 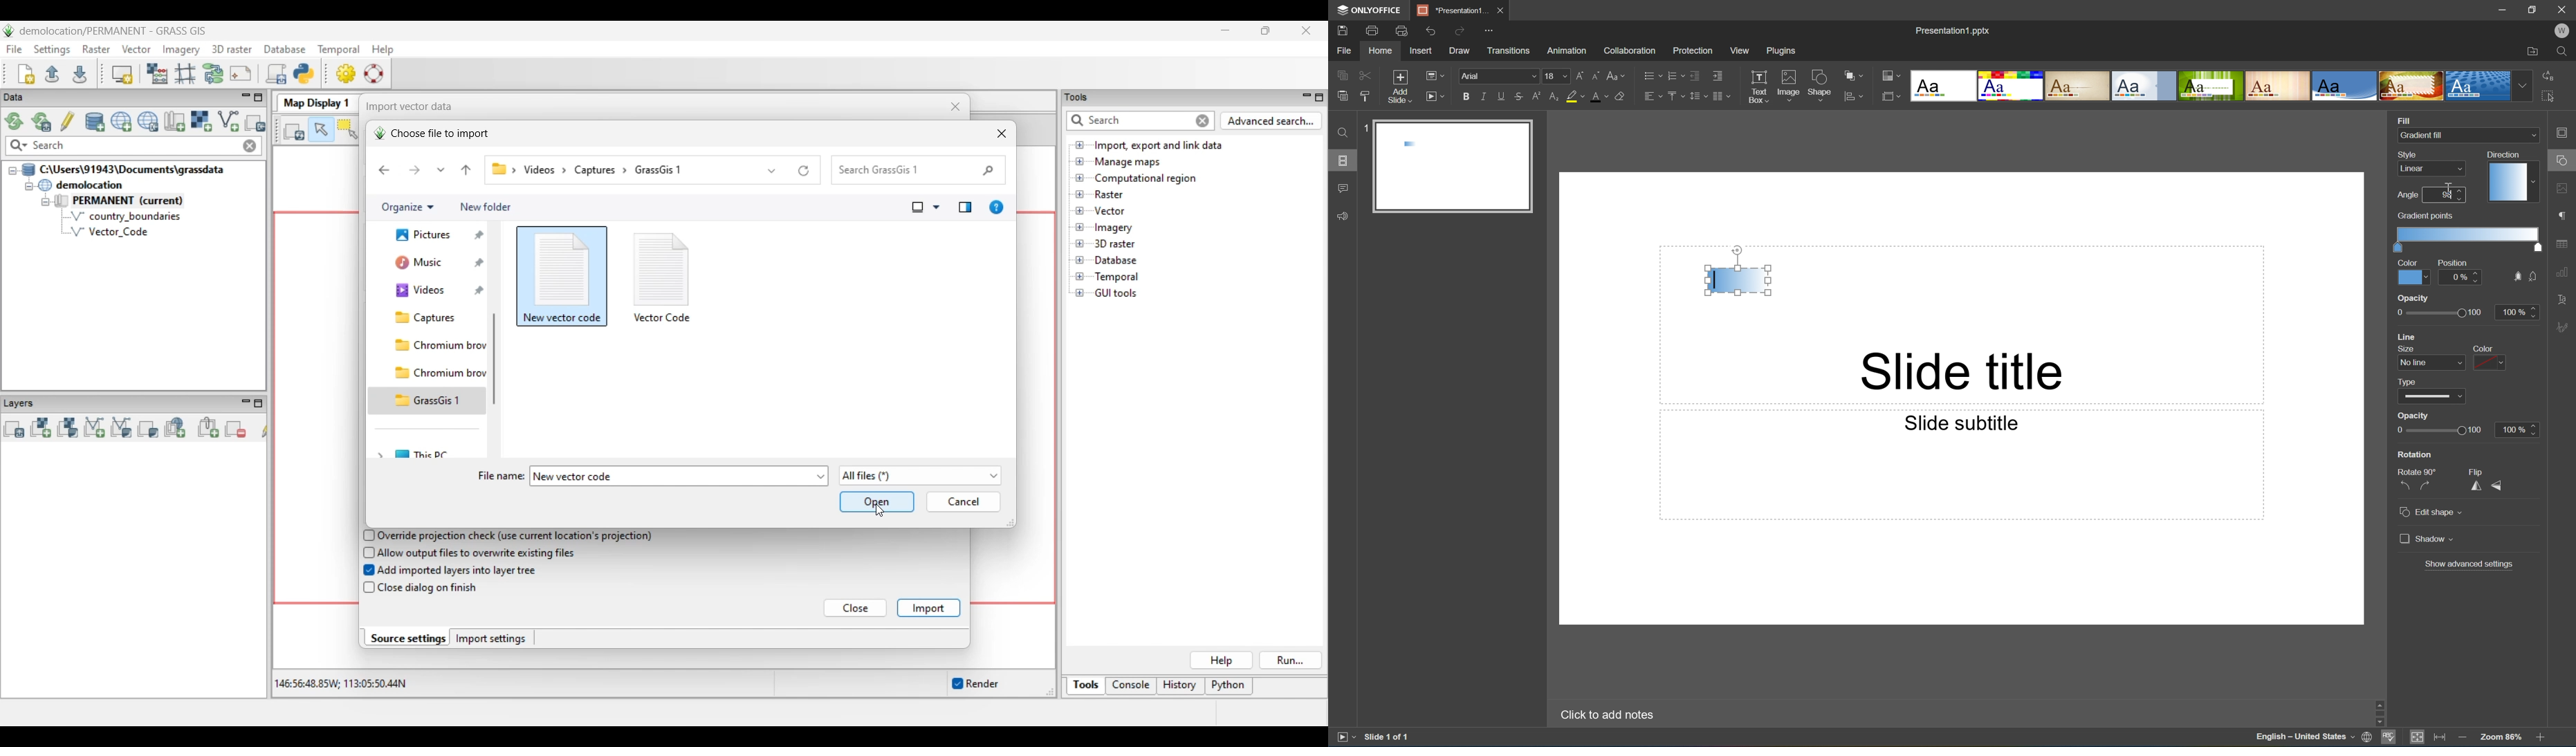 What do you see at coordinates (1741, 51) in the screenshot?
I see `View` at bounding box center [1741, 51].